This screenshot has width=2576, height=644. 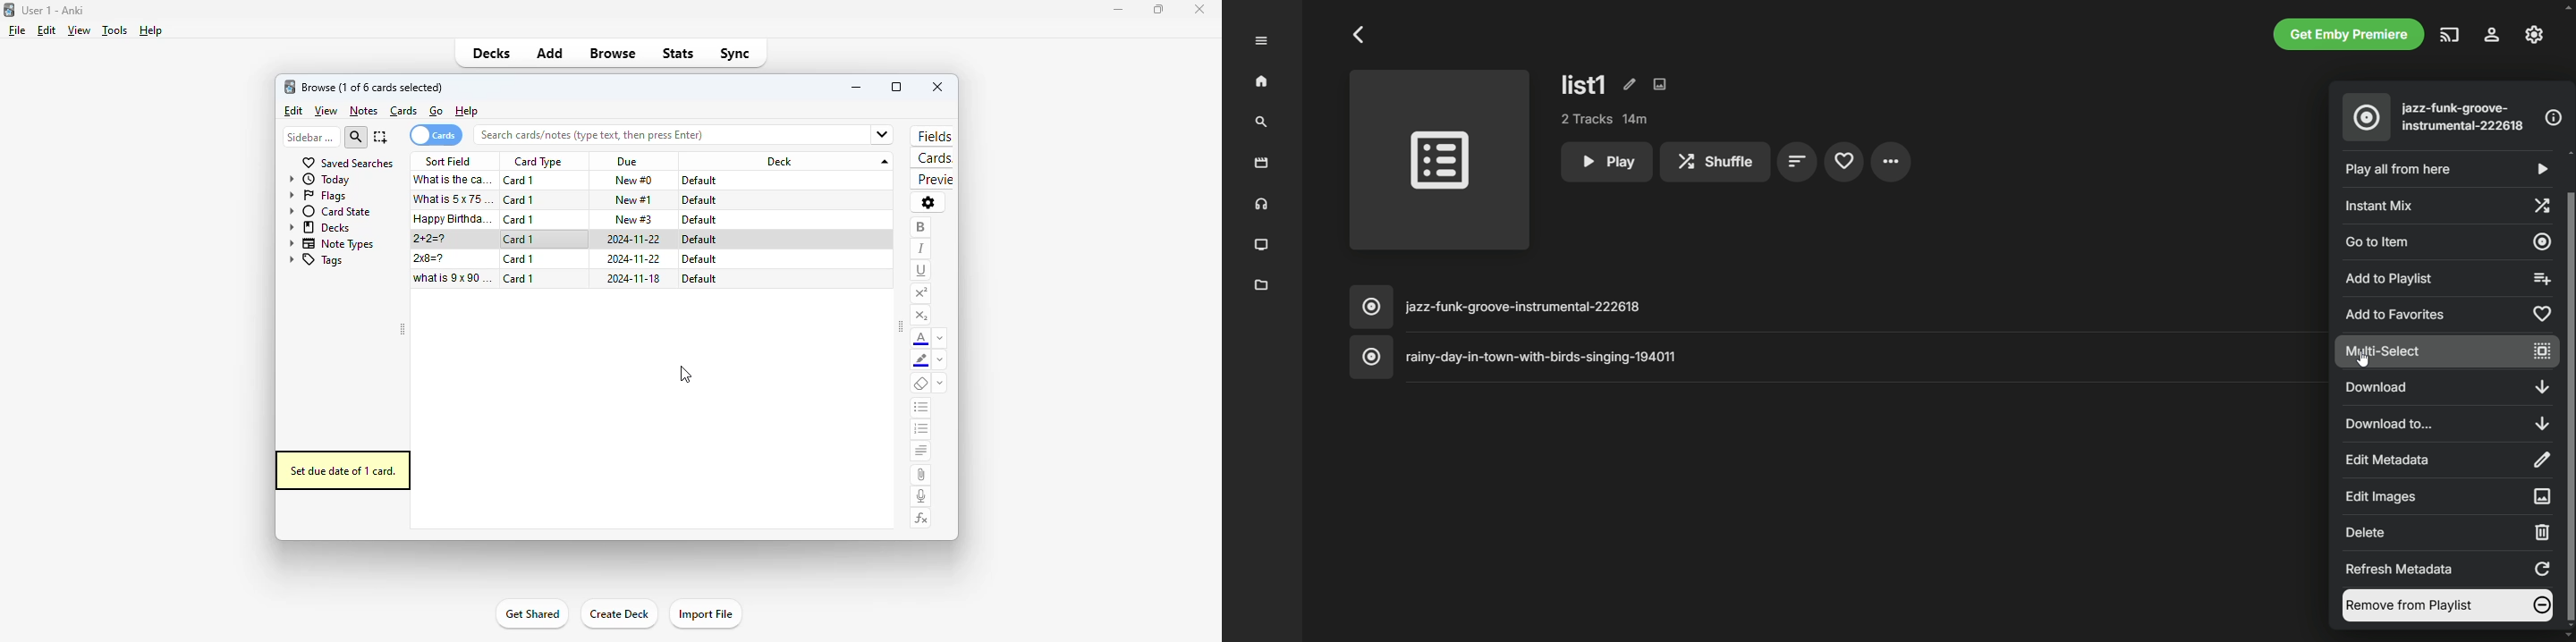 I want to click on bold, so click(x=920, y=227).